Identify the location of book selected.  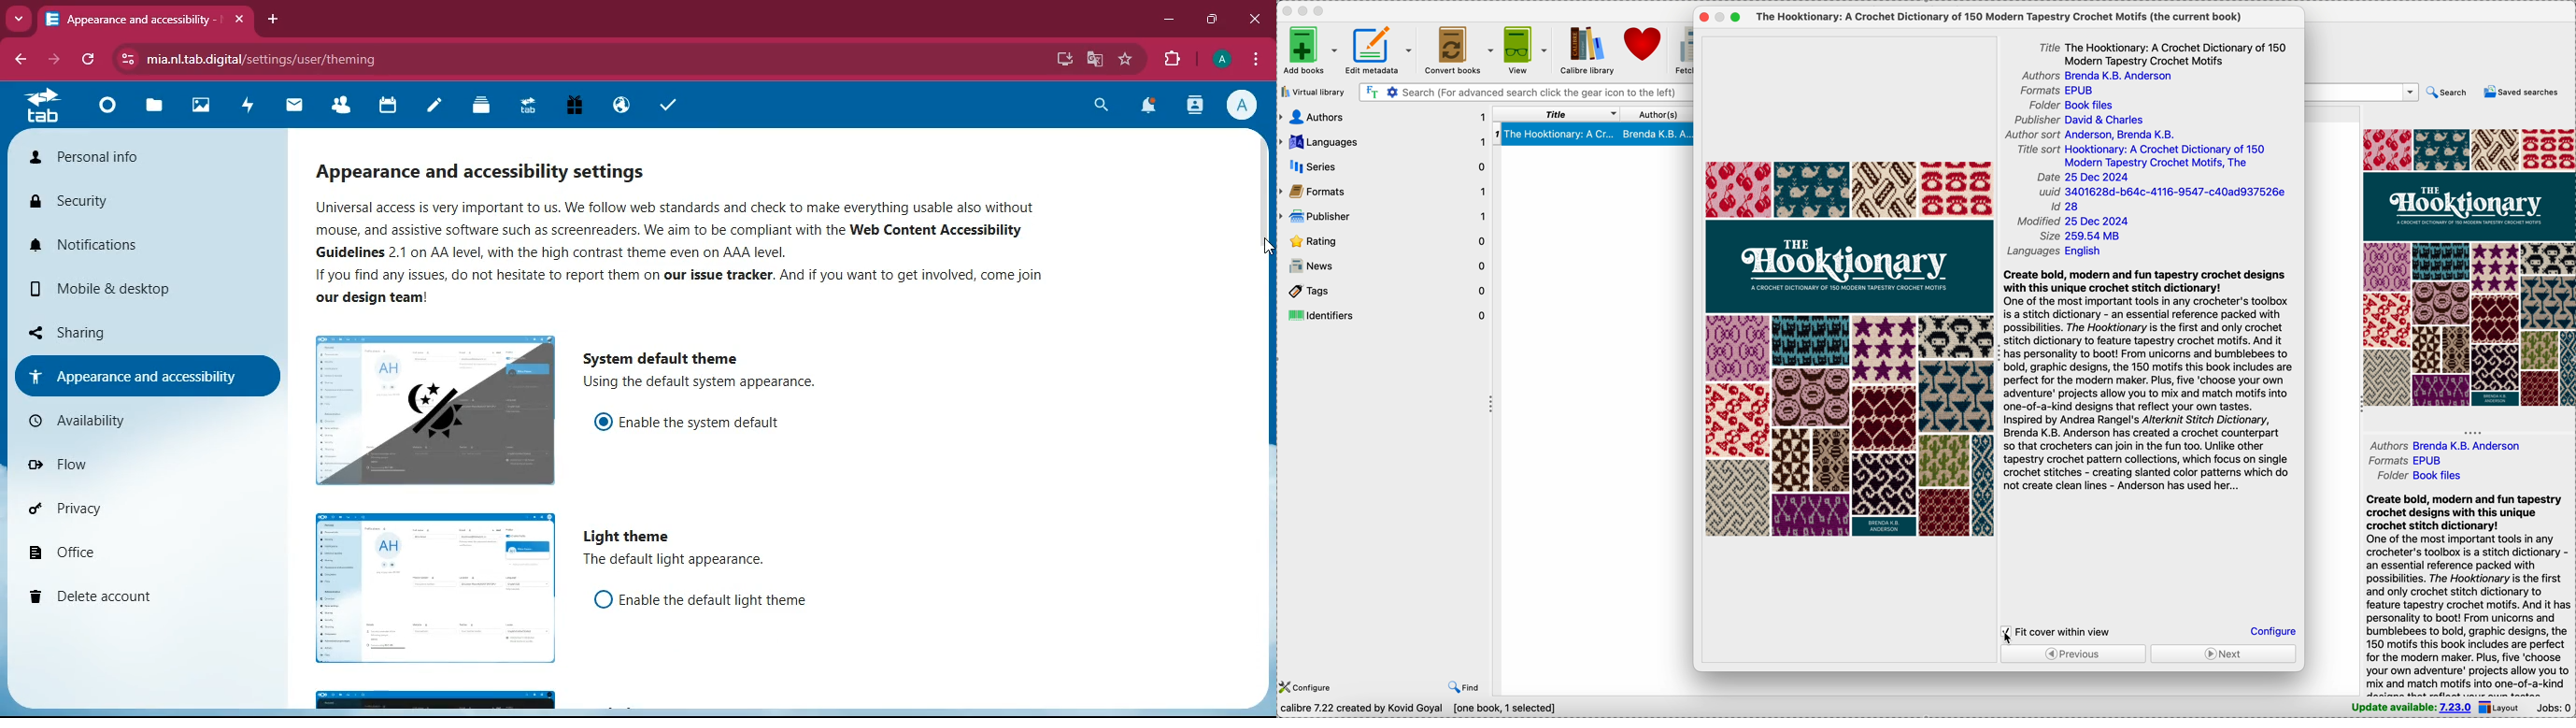
(1593, 136).